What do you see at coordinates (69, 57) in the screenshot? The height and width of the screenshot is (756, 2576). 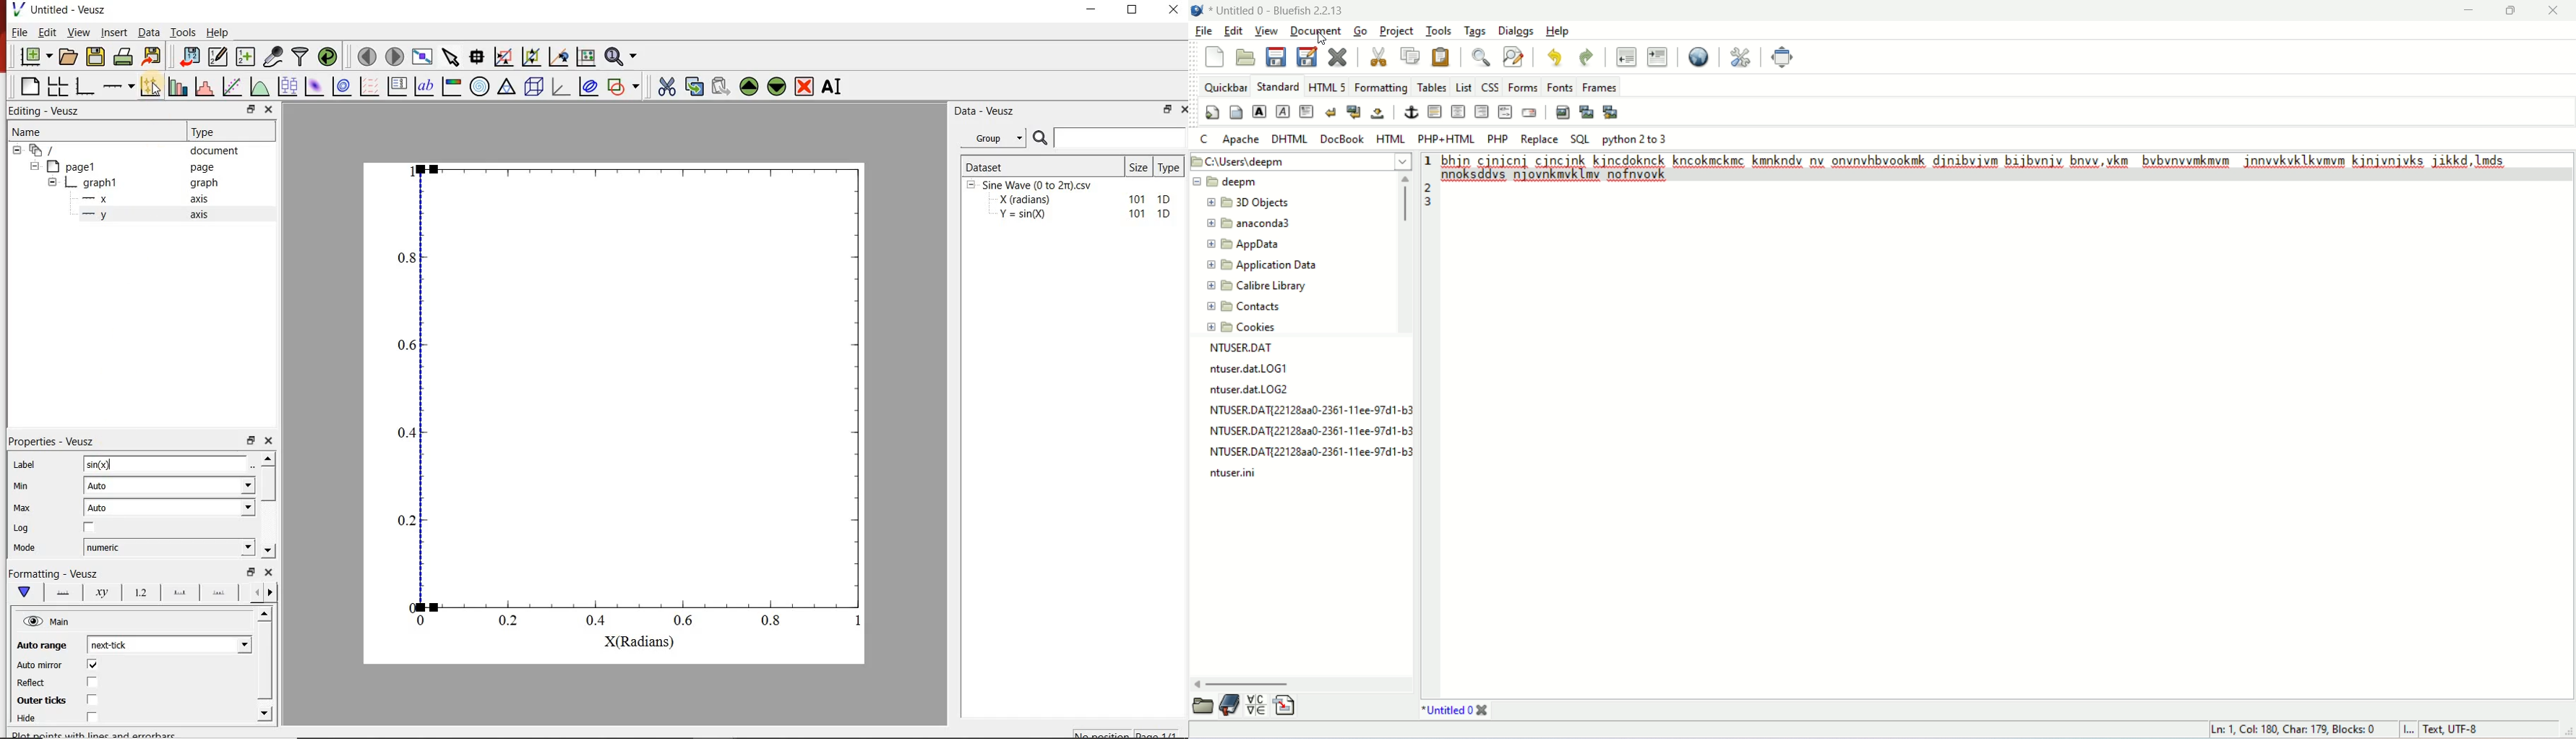 I see `open document` at bounding box center [69, 57].